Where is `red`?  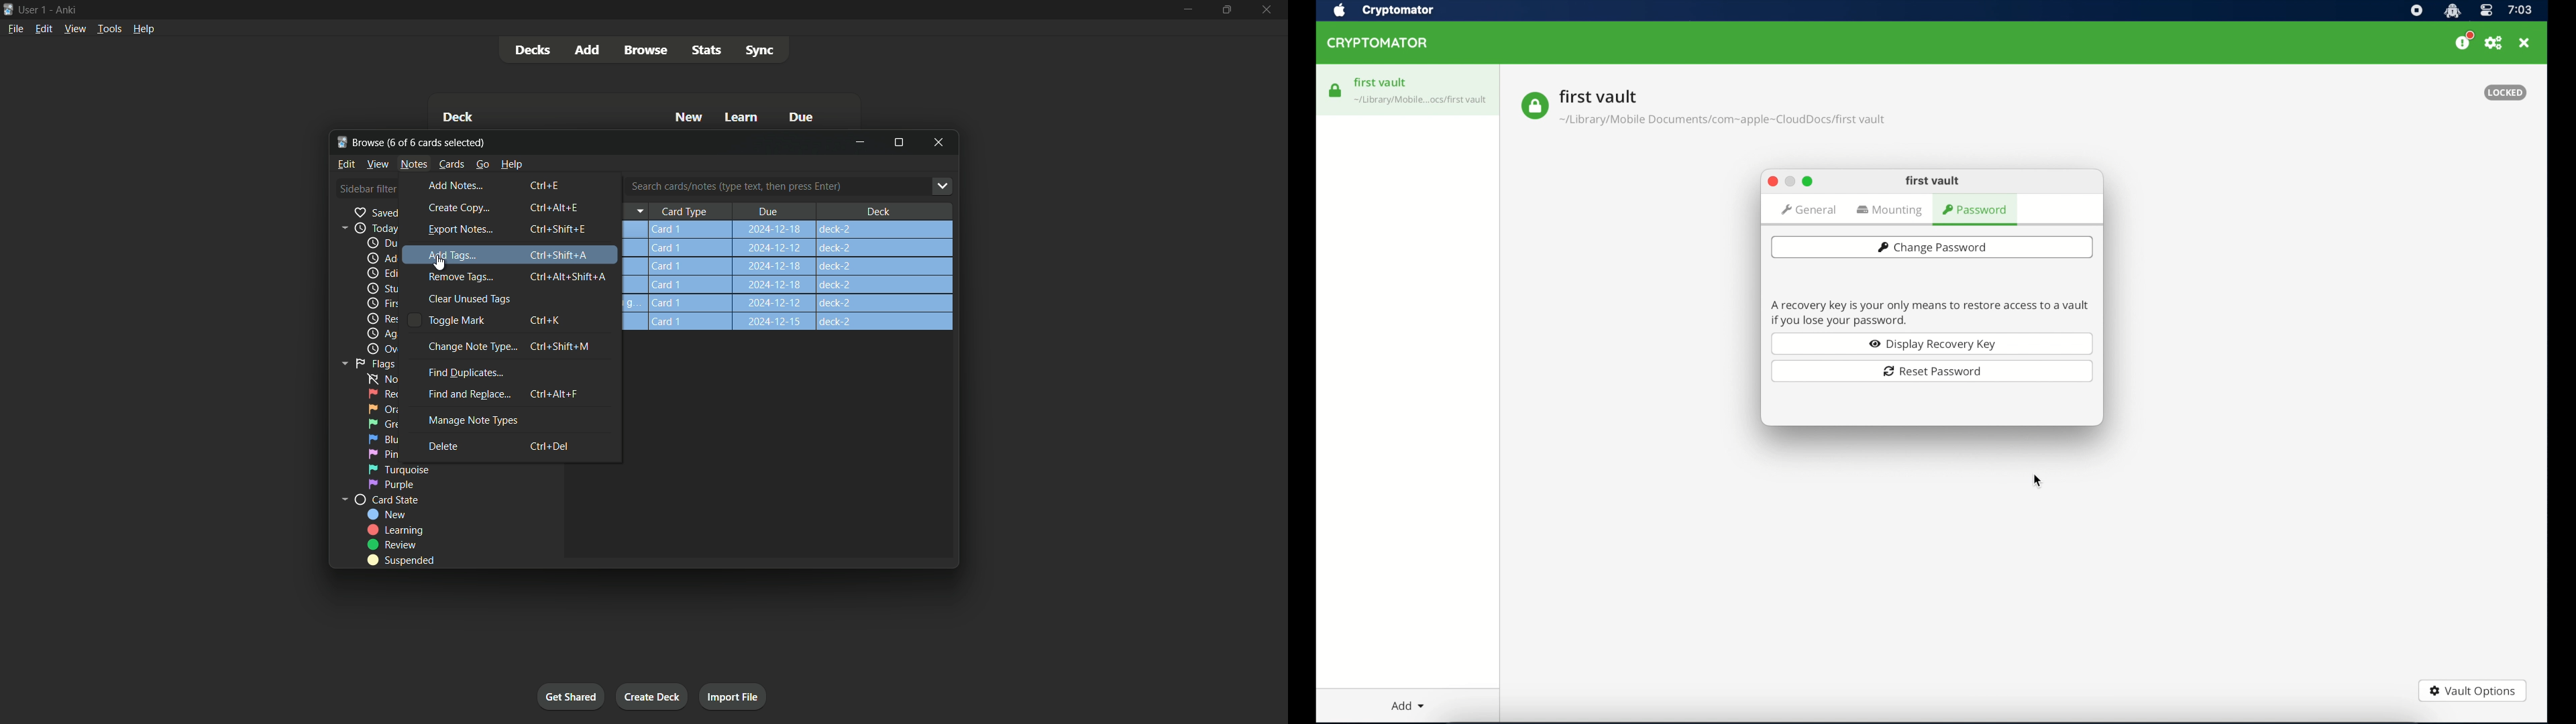 red is located at coordinates (385, 394).